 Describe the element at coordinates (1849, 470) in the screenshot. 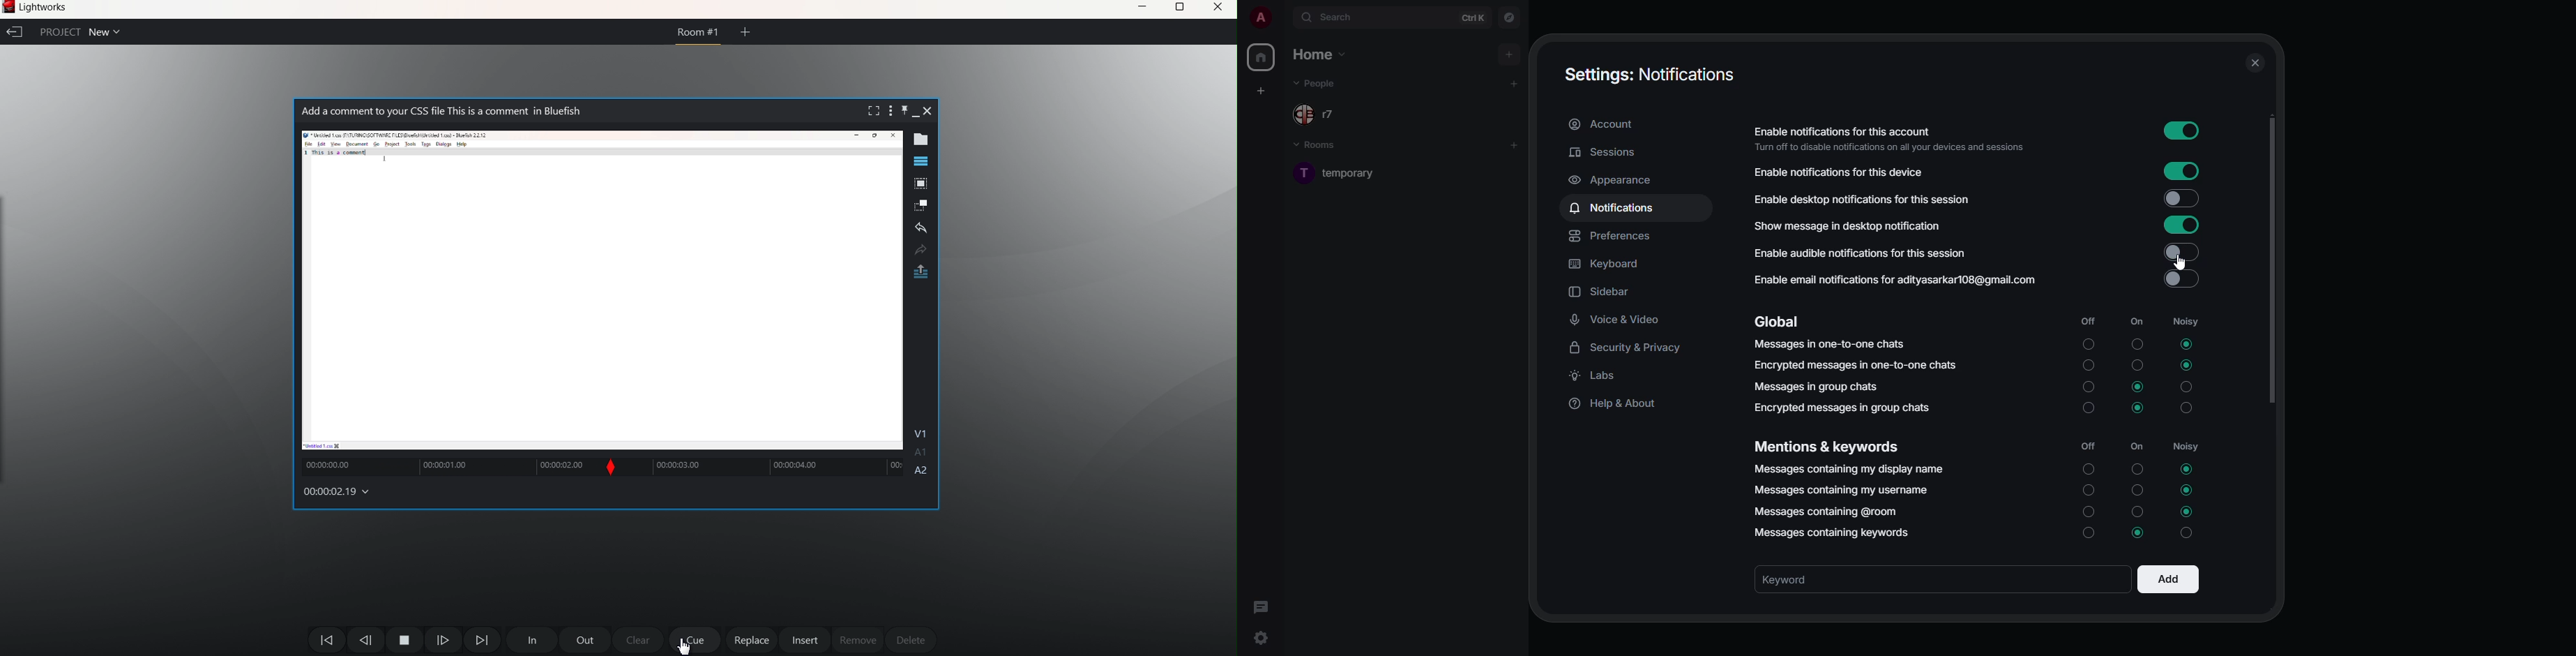

I see `messages containing name` at that location.